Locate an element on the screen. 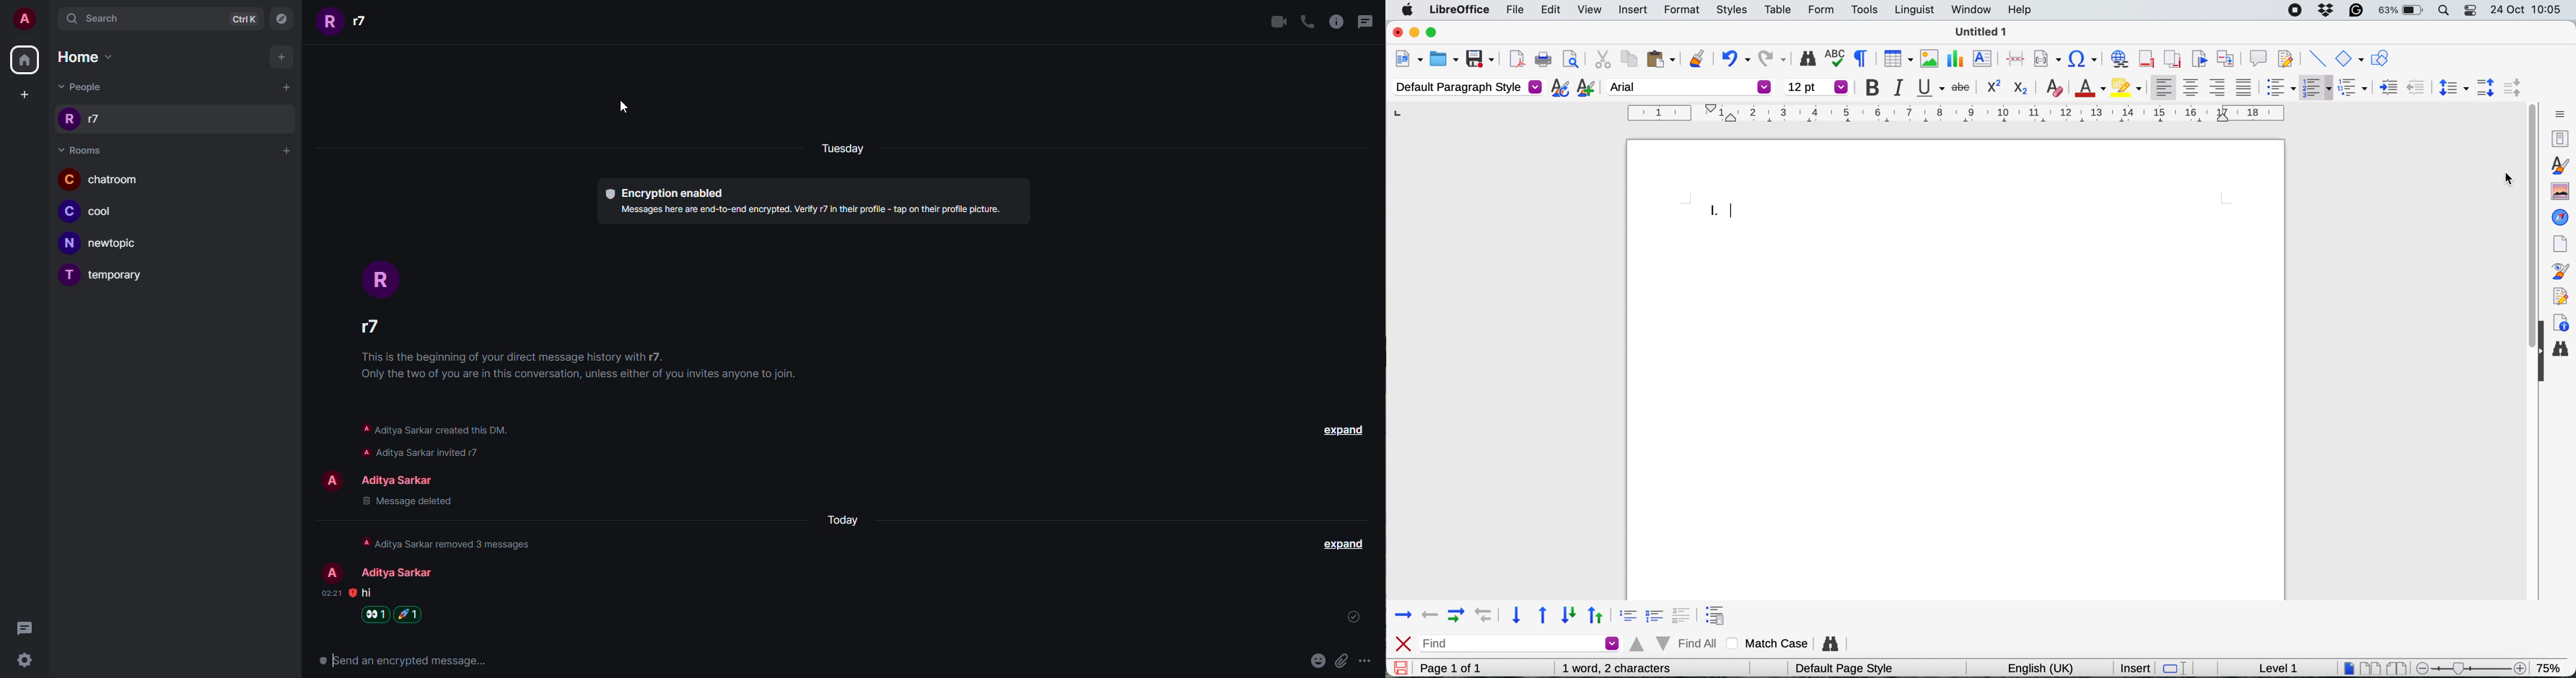 The width and height of the screenshot is (2576, 700). close is located at coordinates (1396, 32).